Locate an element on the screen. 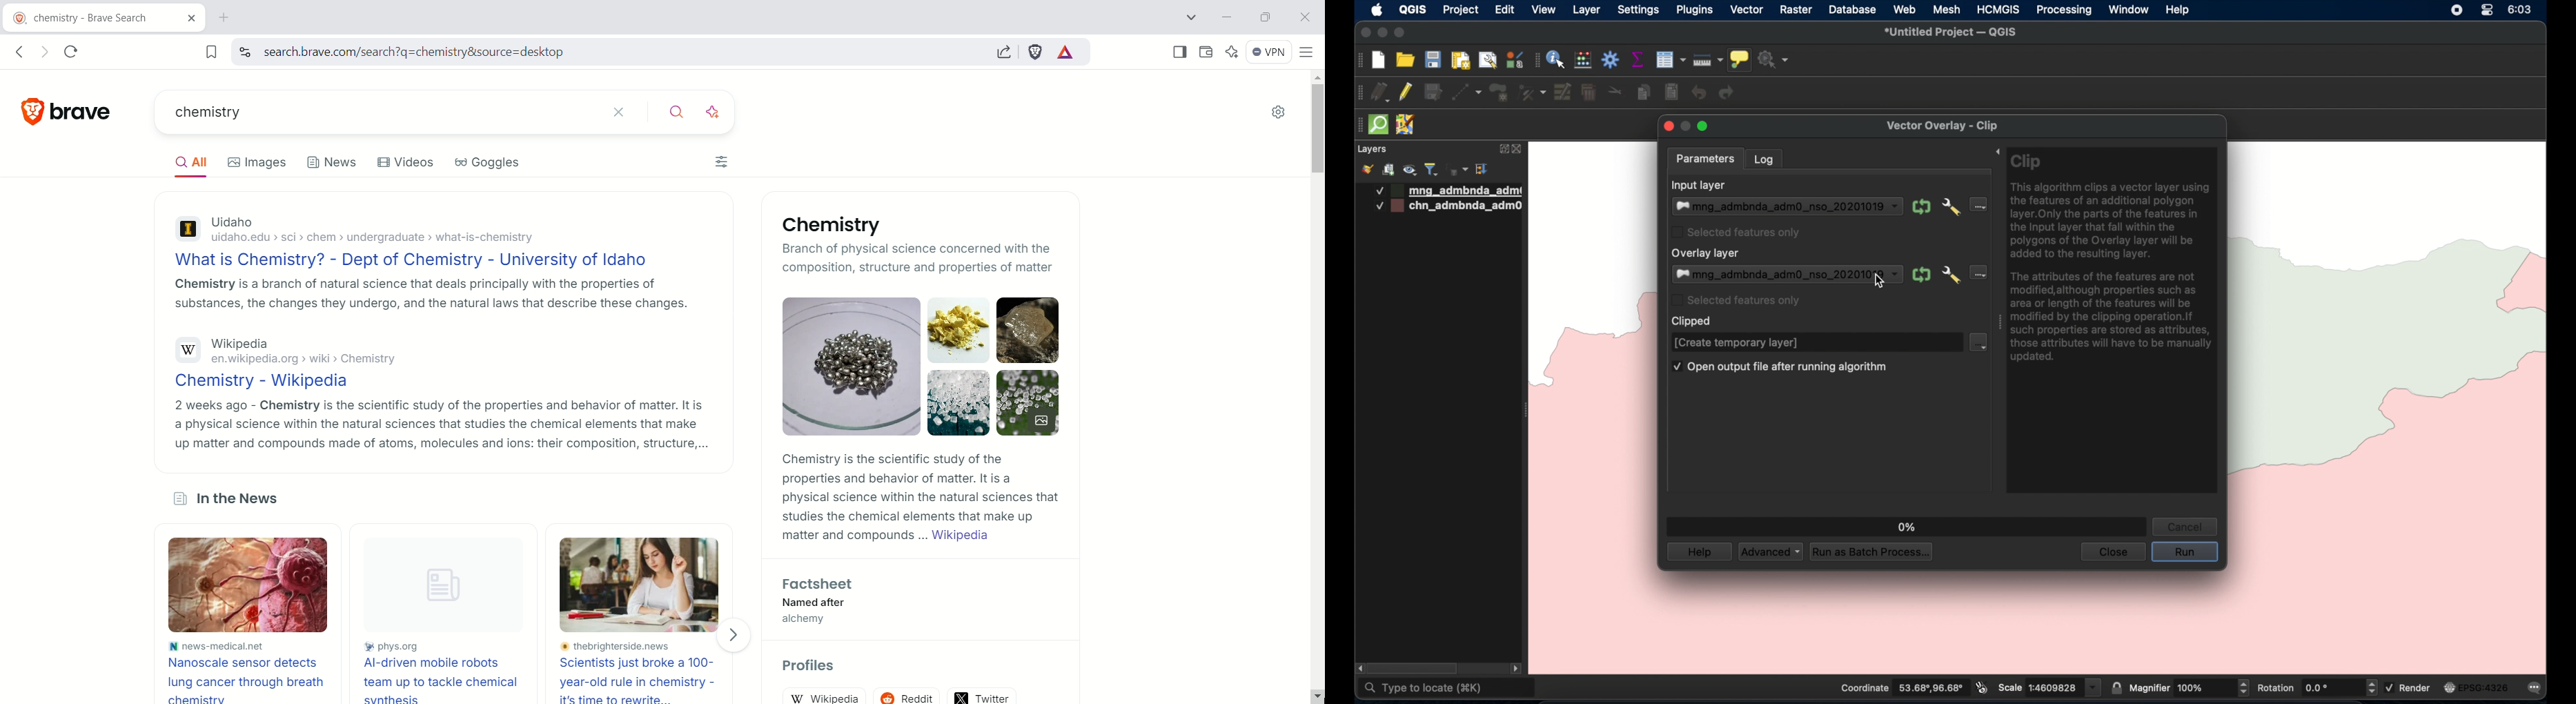 The image size is (2576, 728). apple icon is located at coordinates (1378, 10).